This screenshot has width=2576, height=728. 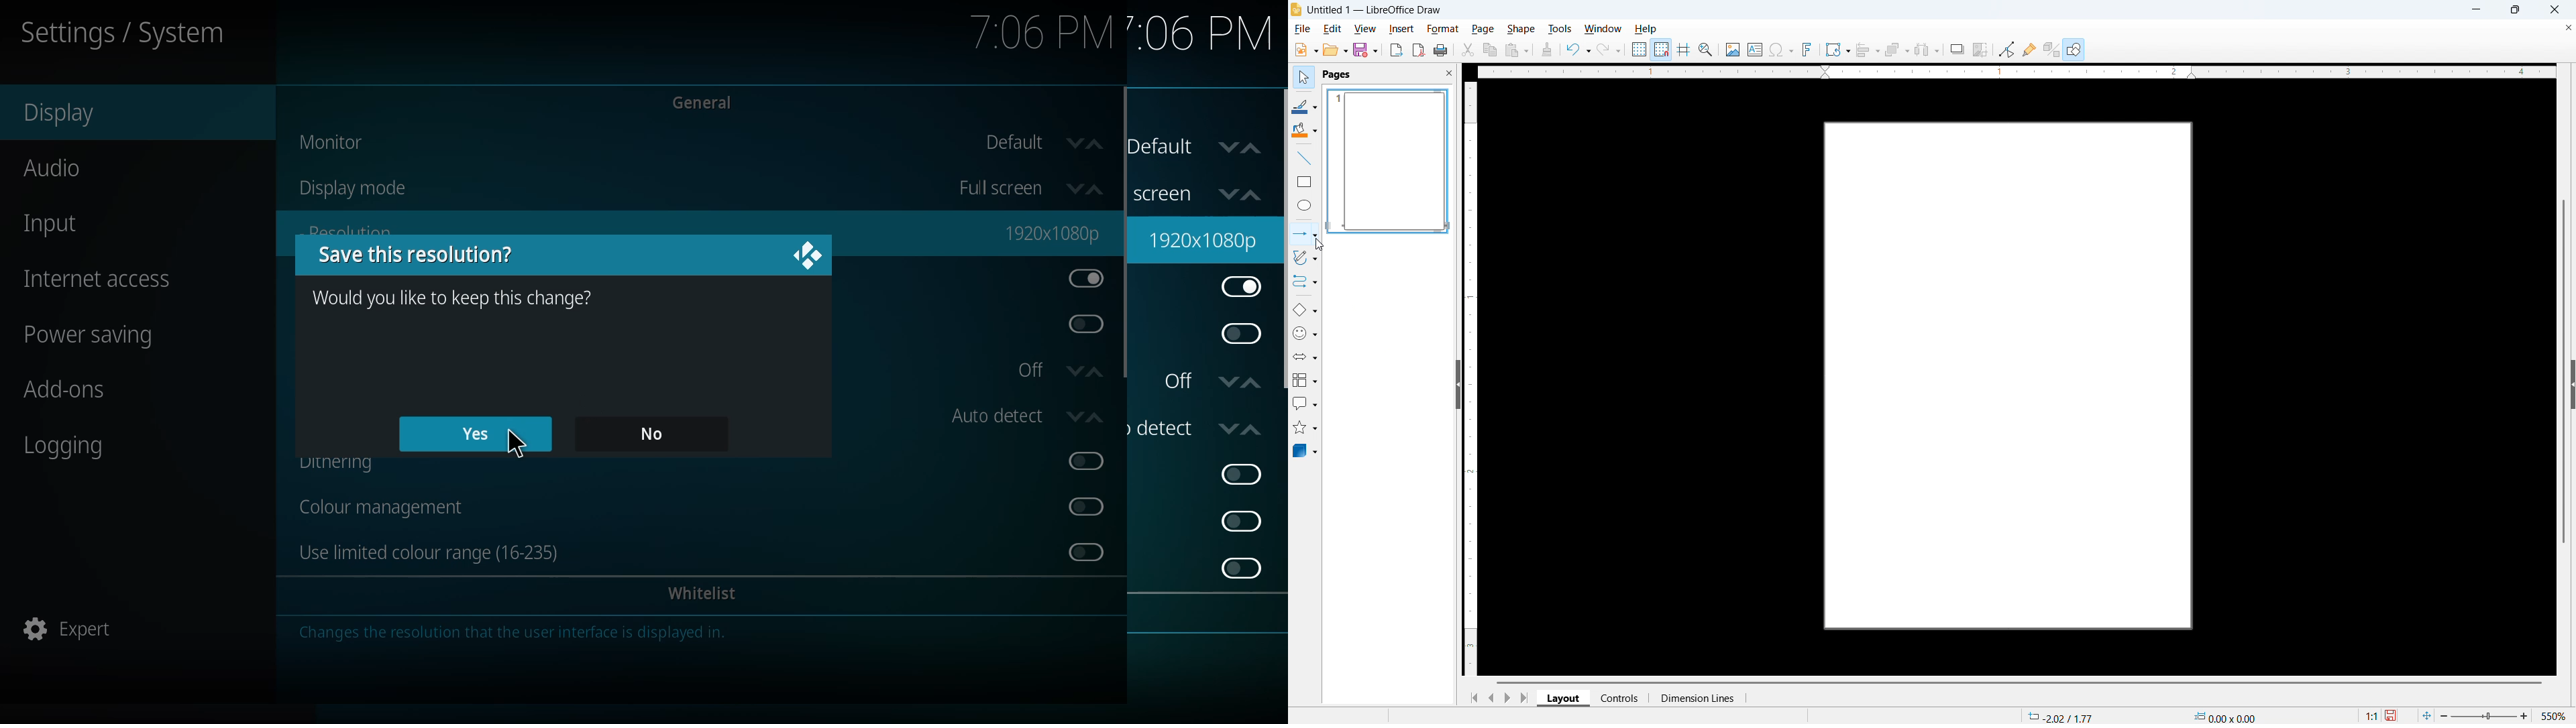 What do you see at coordinates (1305, 403) in the screenshot?
I see `Insert call out shapes ` at bounding box center [1305, 403].